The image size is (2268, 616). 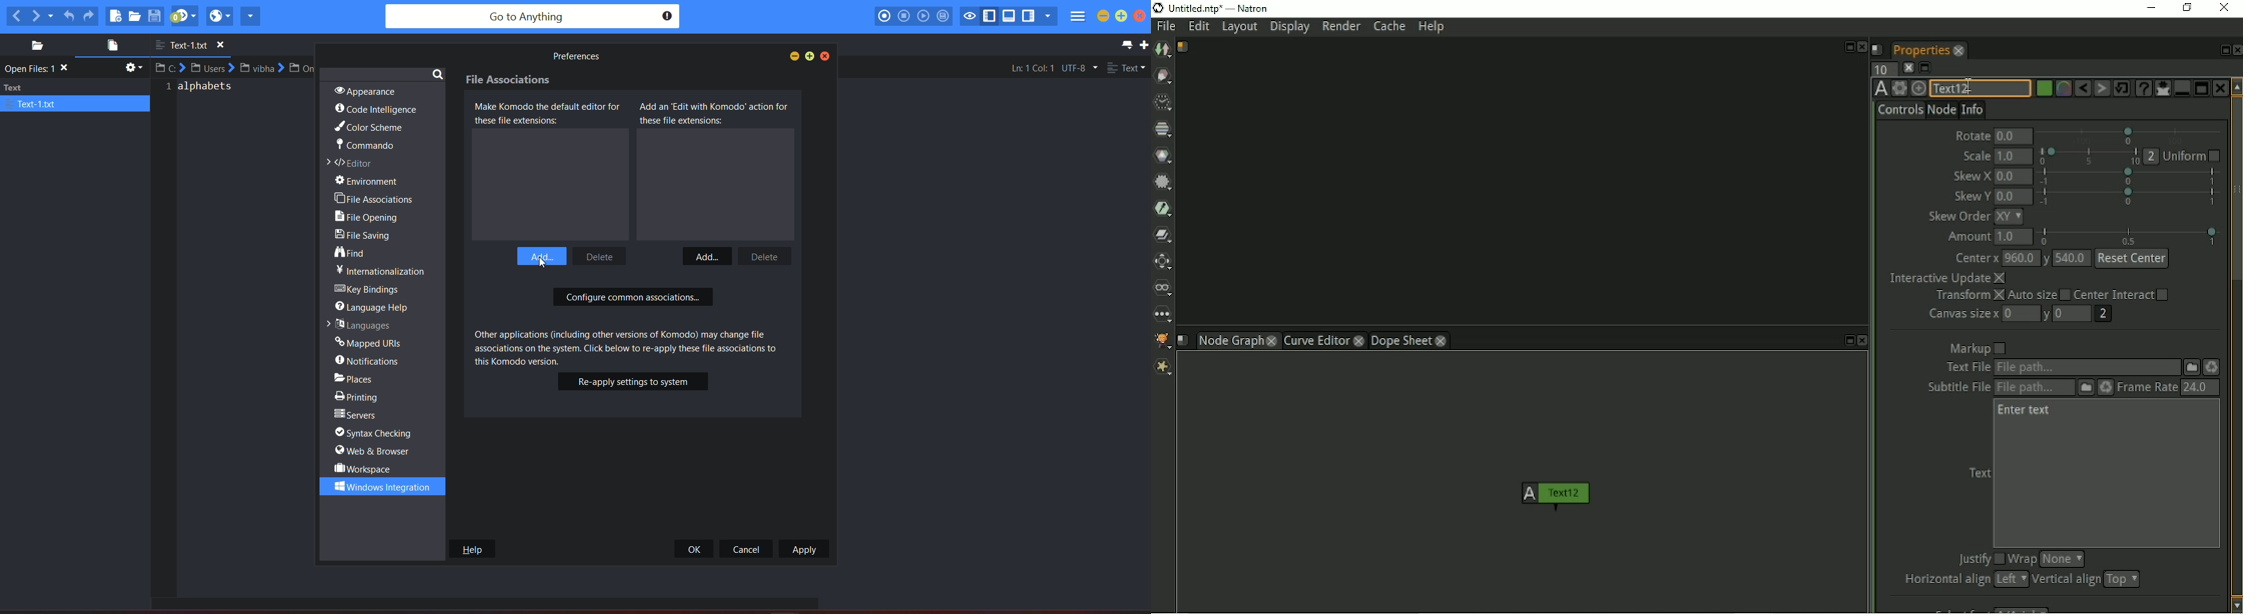 I want to click on show/hide right pane, so click(x=1028, y=17).